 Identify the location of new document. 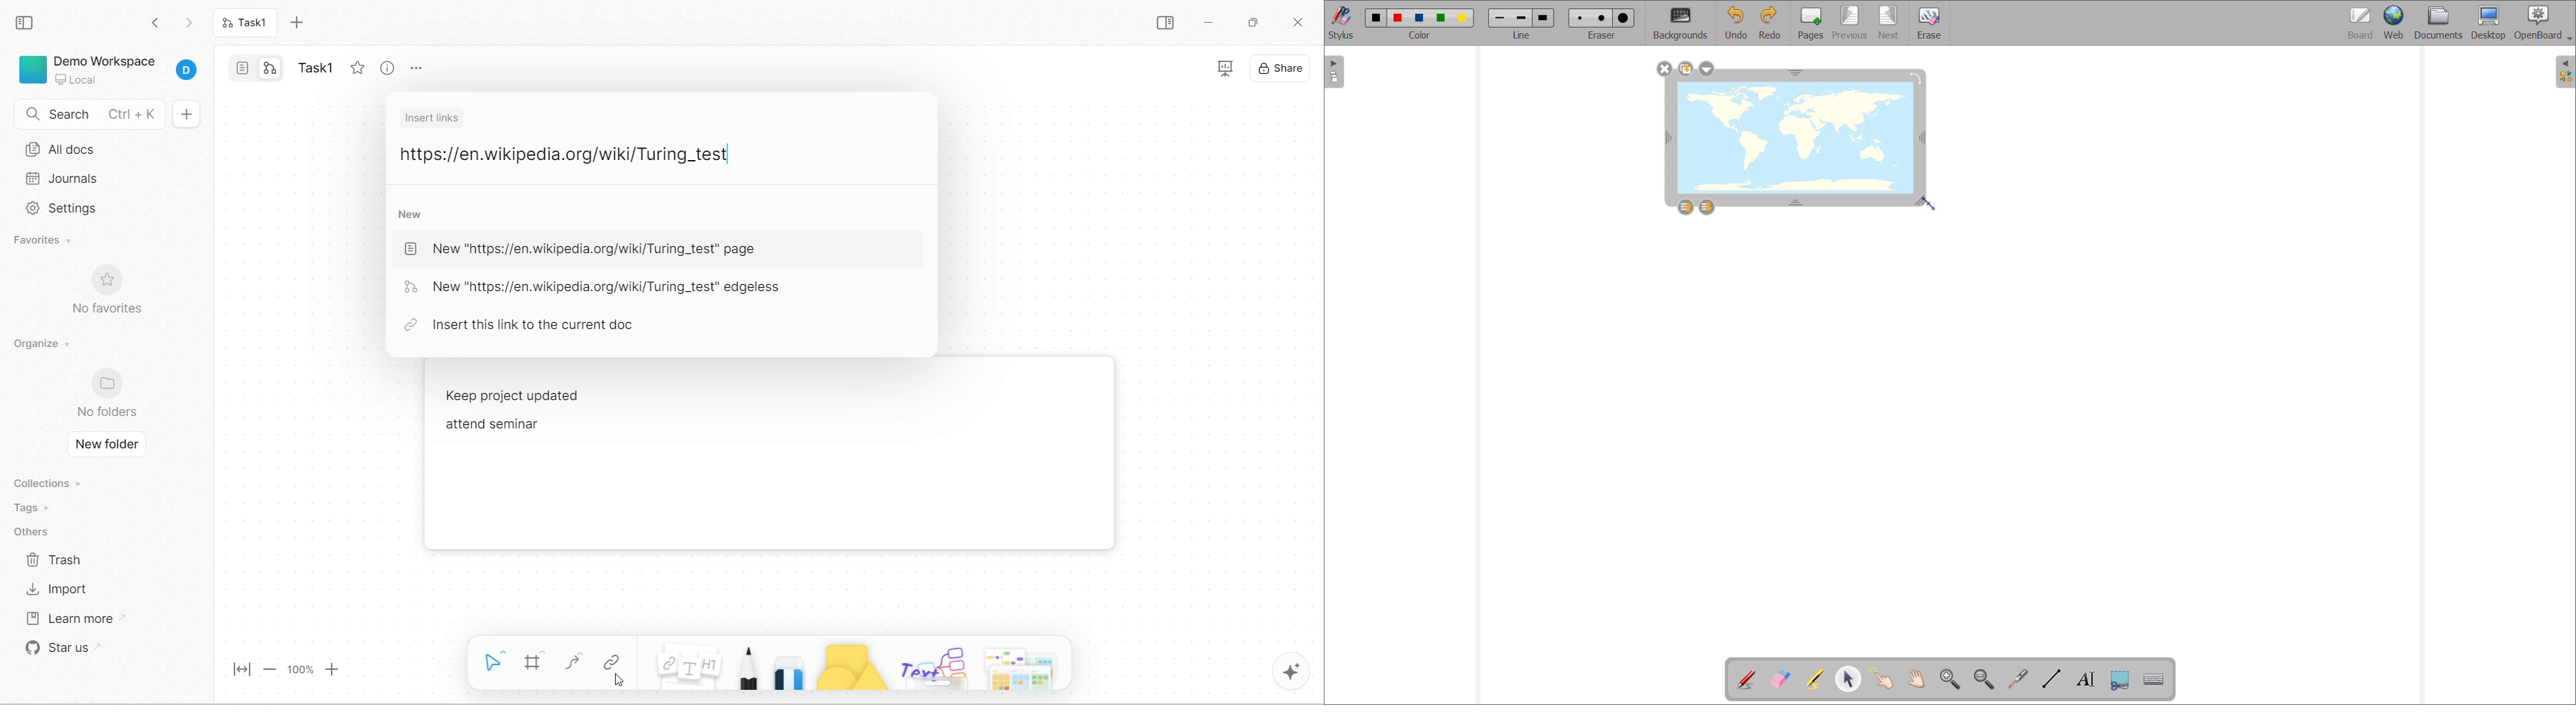
(187, 116).